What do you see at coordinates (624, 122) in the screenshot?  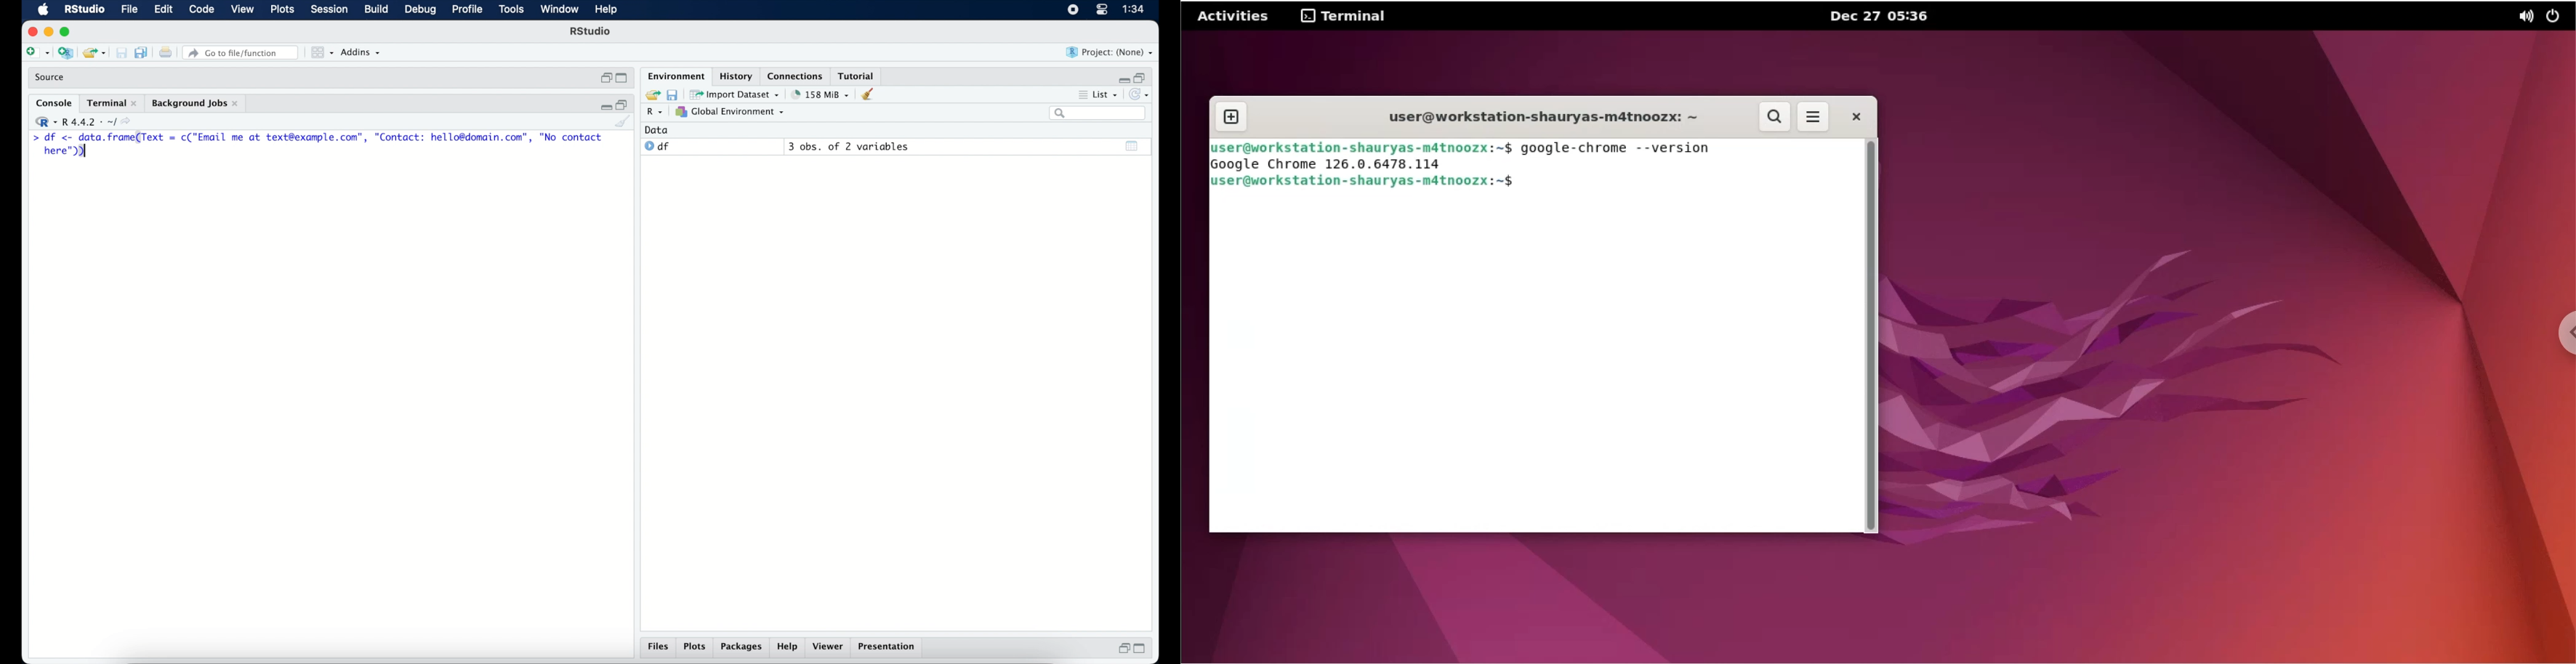 I see `clear console` at bounding box center [624, 122].